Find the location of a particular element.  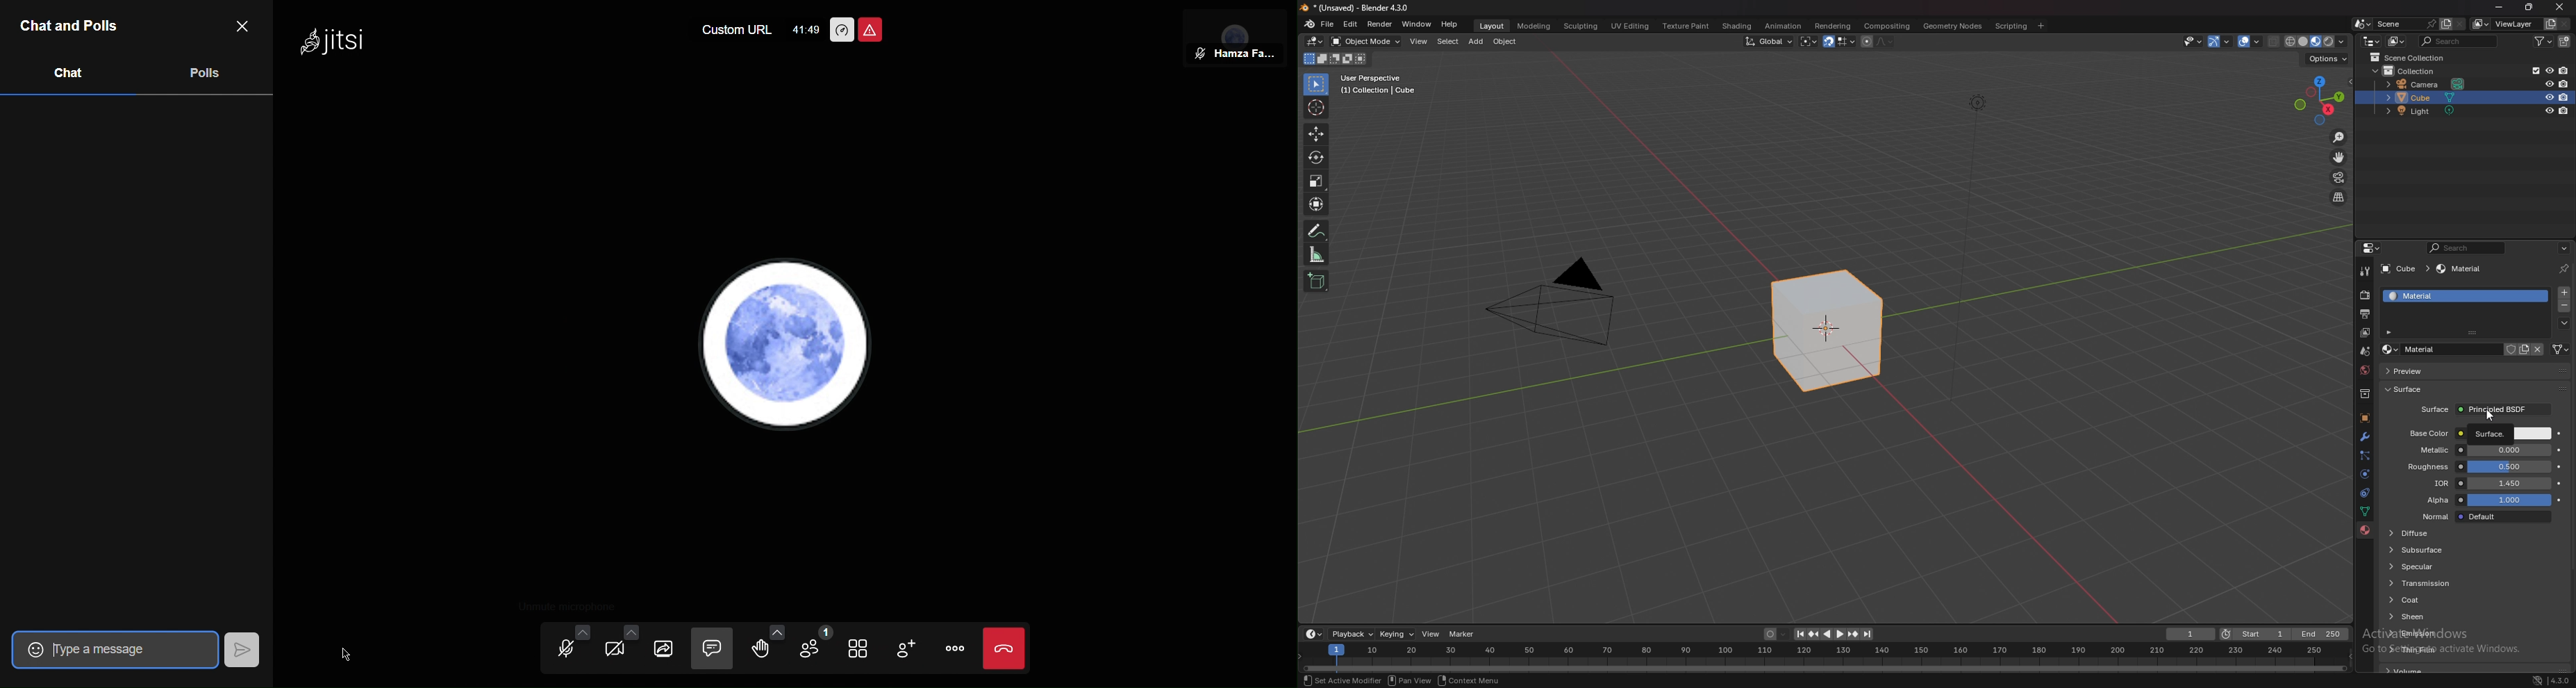

coat is located at coordinates (2439, 600).